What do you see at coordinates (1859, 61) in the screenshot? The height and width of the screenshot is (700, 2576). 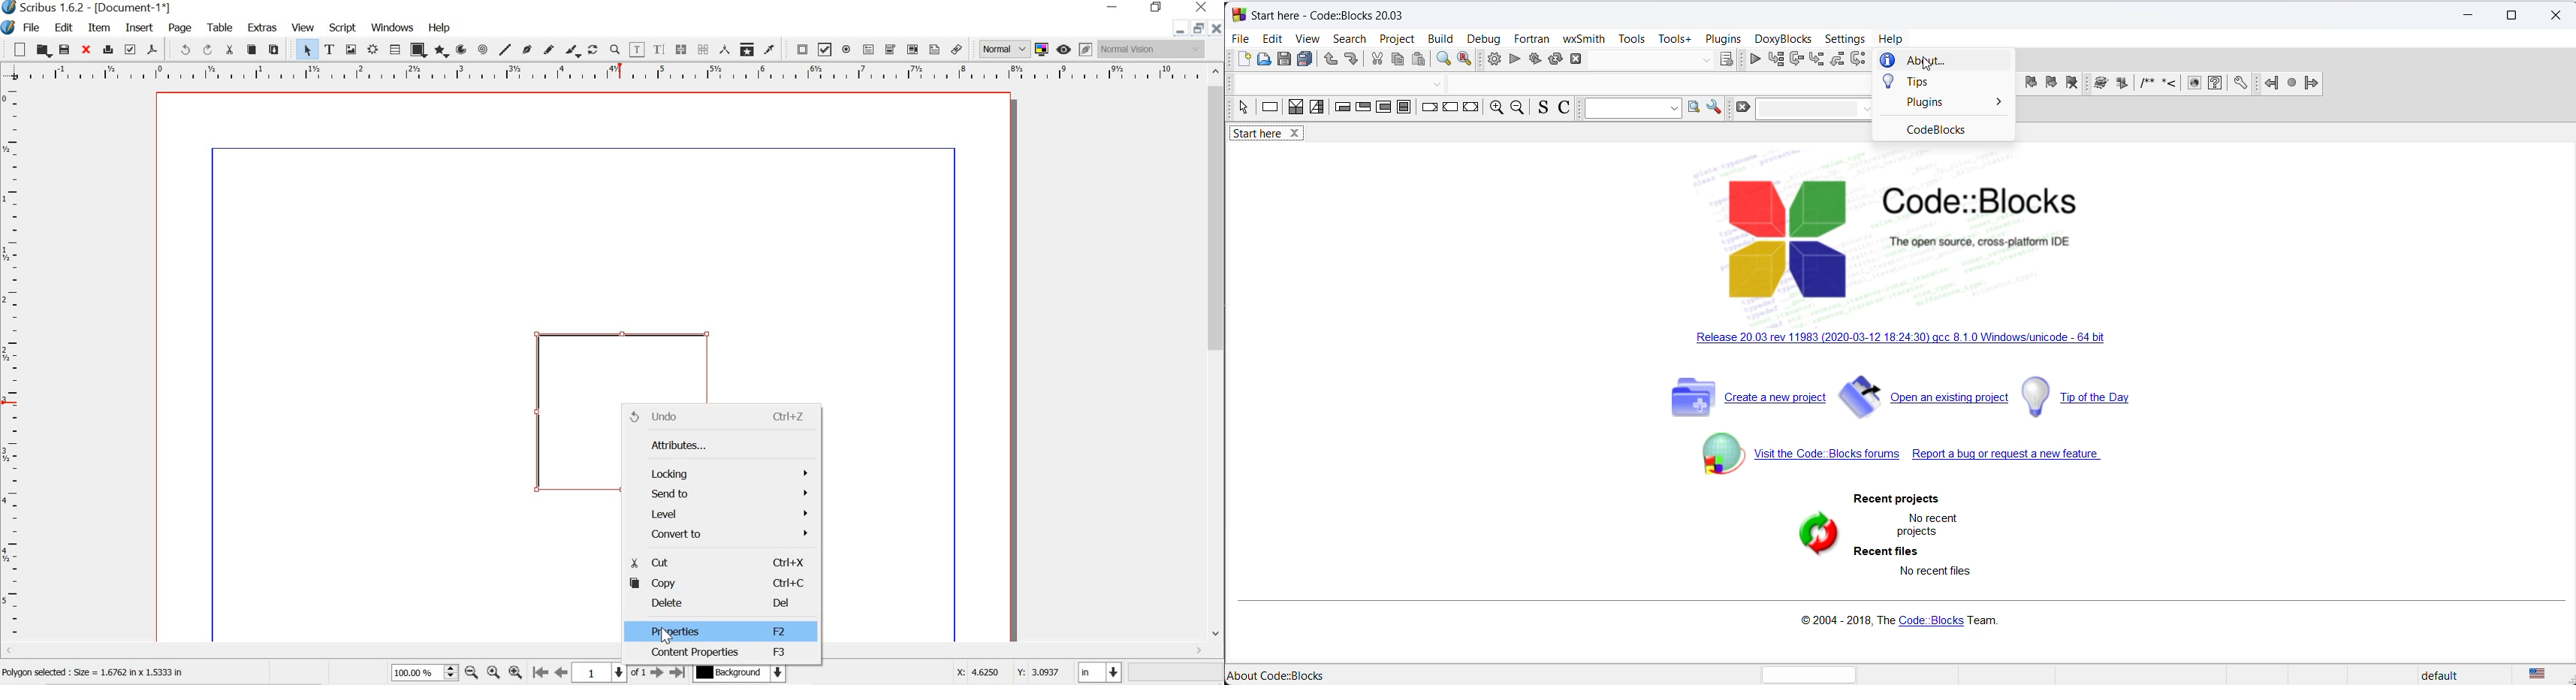 I see `next instruction` at bounding box center [1859, 61].